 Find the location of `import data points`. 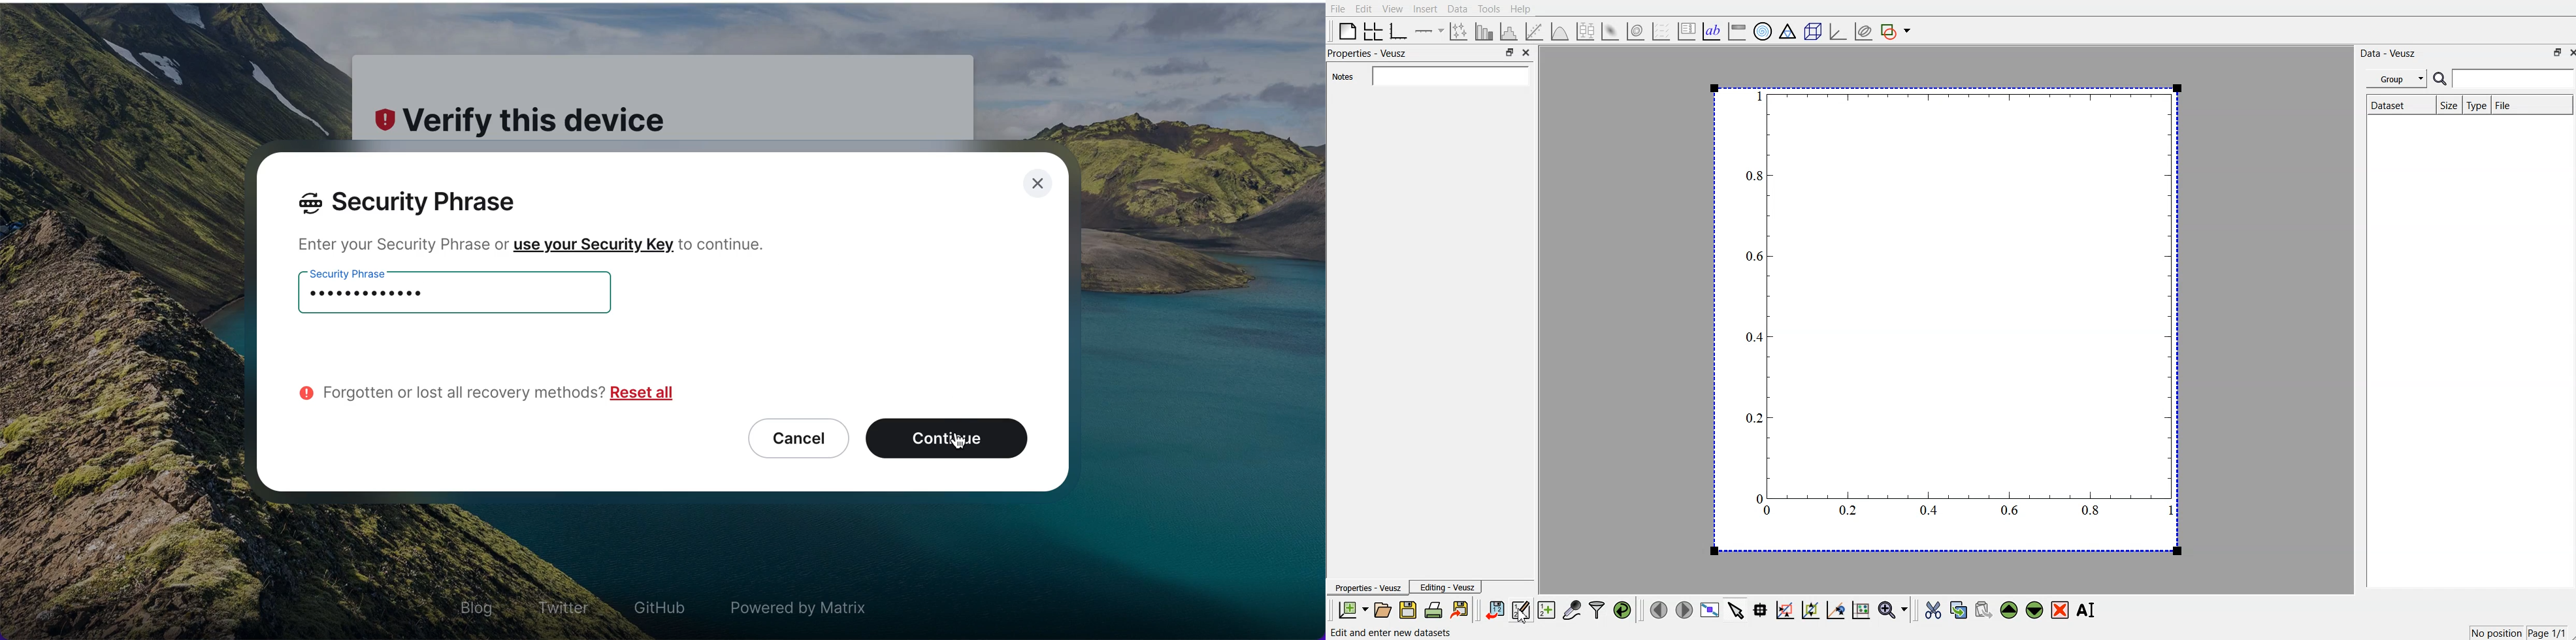

import data points is located at coordinates (1495, 611).